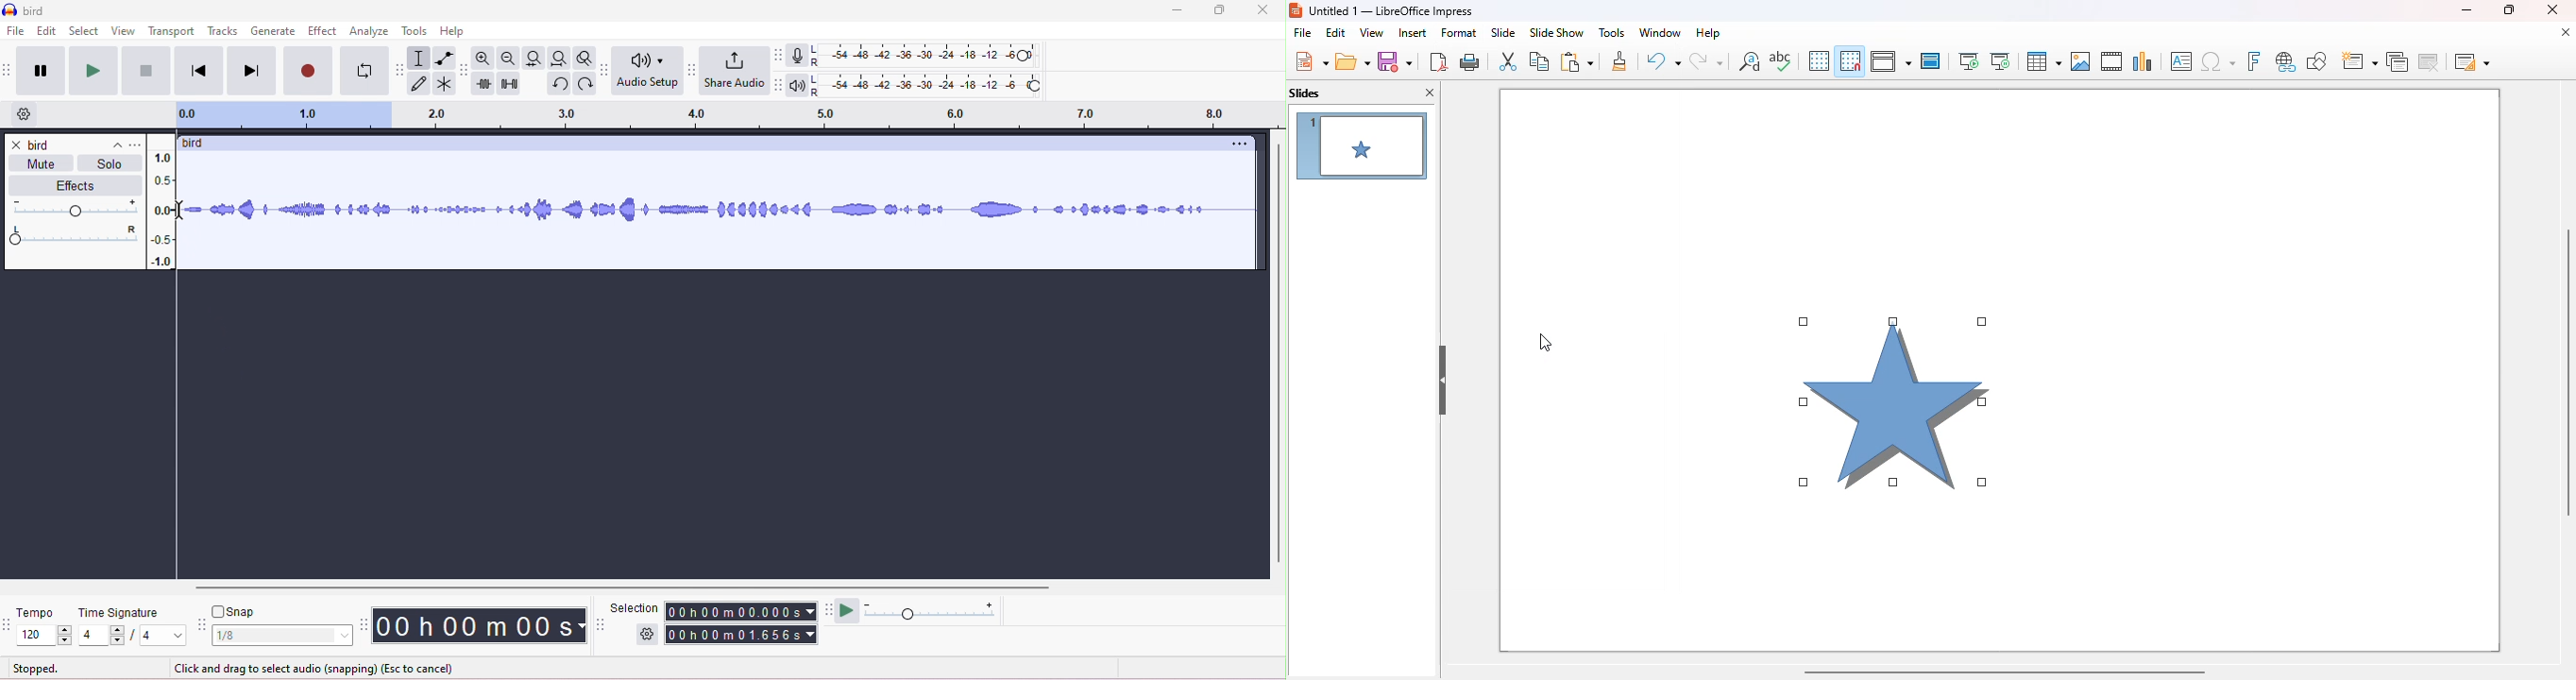 This screenshot has width=2576, height=700. Describe the element at coordinates (198, 72) in the screenshot. I see `previous` at that location.